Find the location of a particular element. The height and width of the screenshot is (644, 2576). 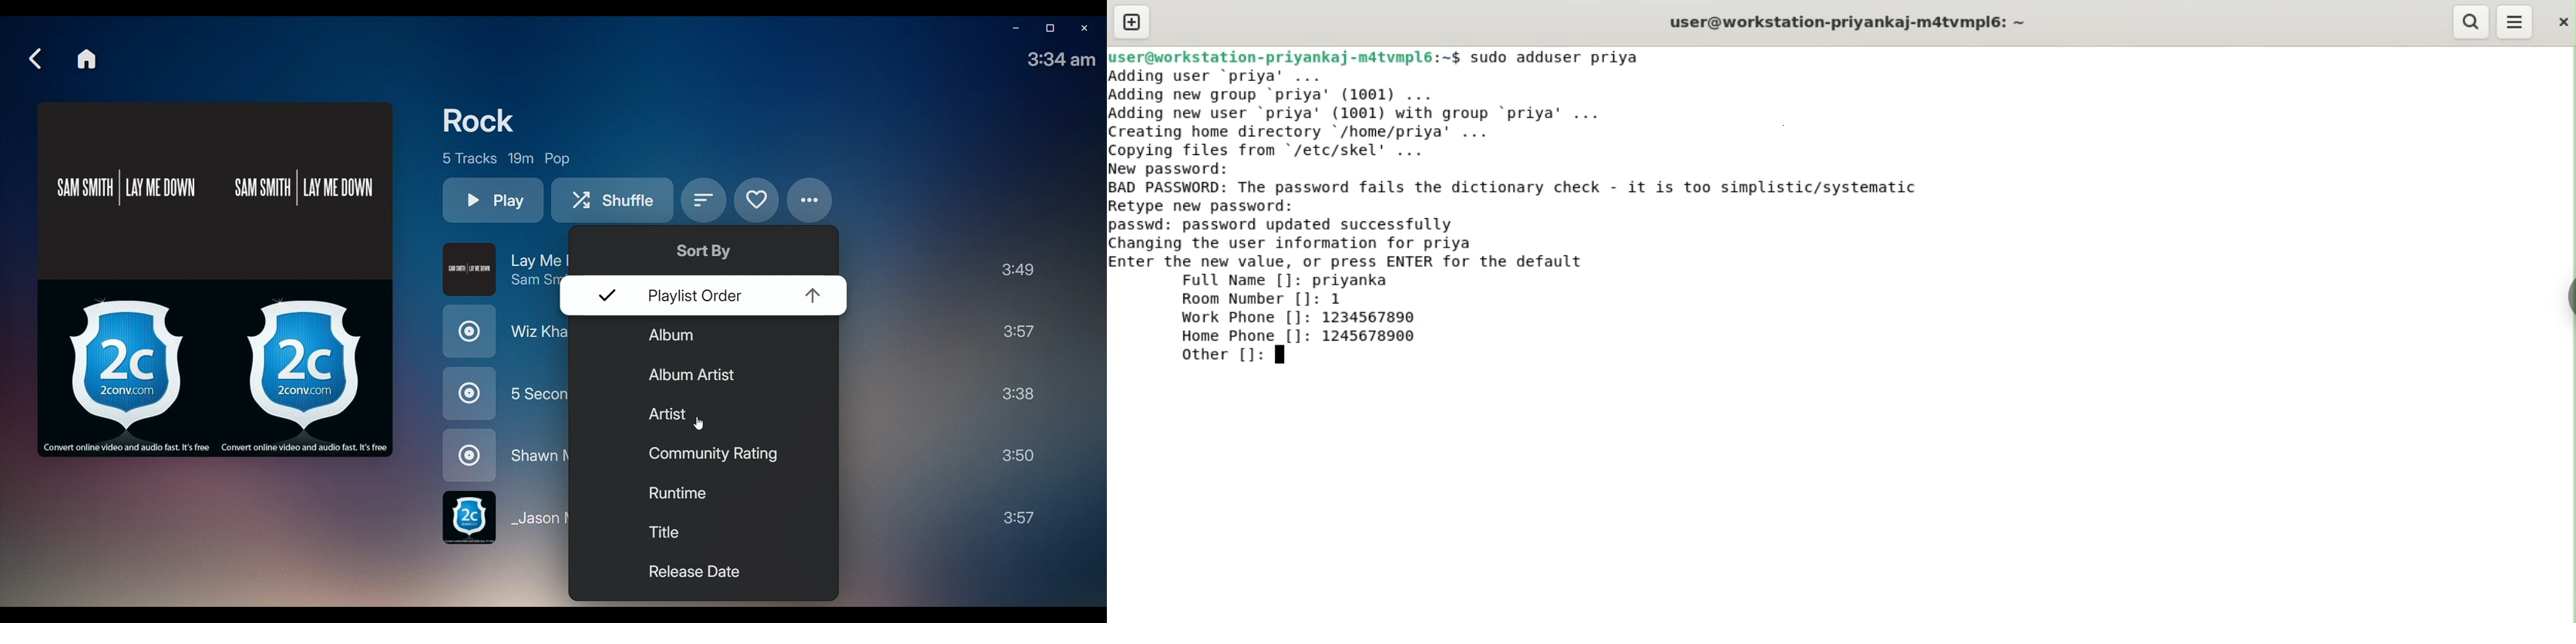

passwd: password updated successfullyChanging the user information for priyaEnter the new value, or press ENTER for the defaultFull Name []: priyankal  is located at coordinates (1349, 253).